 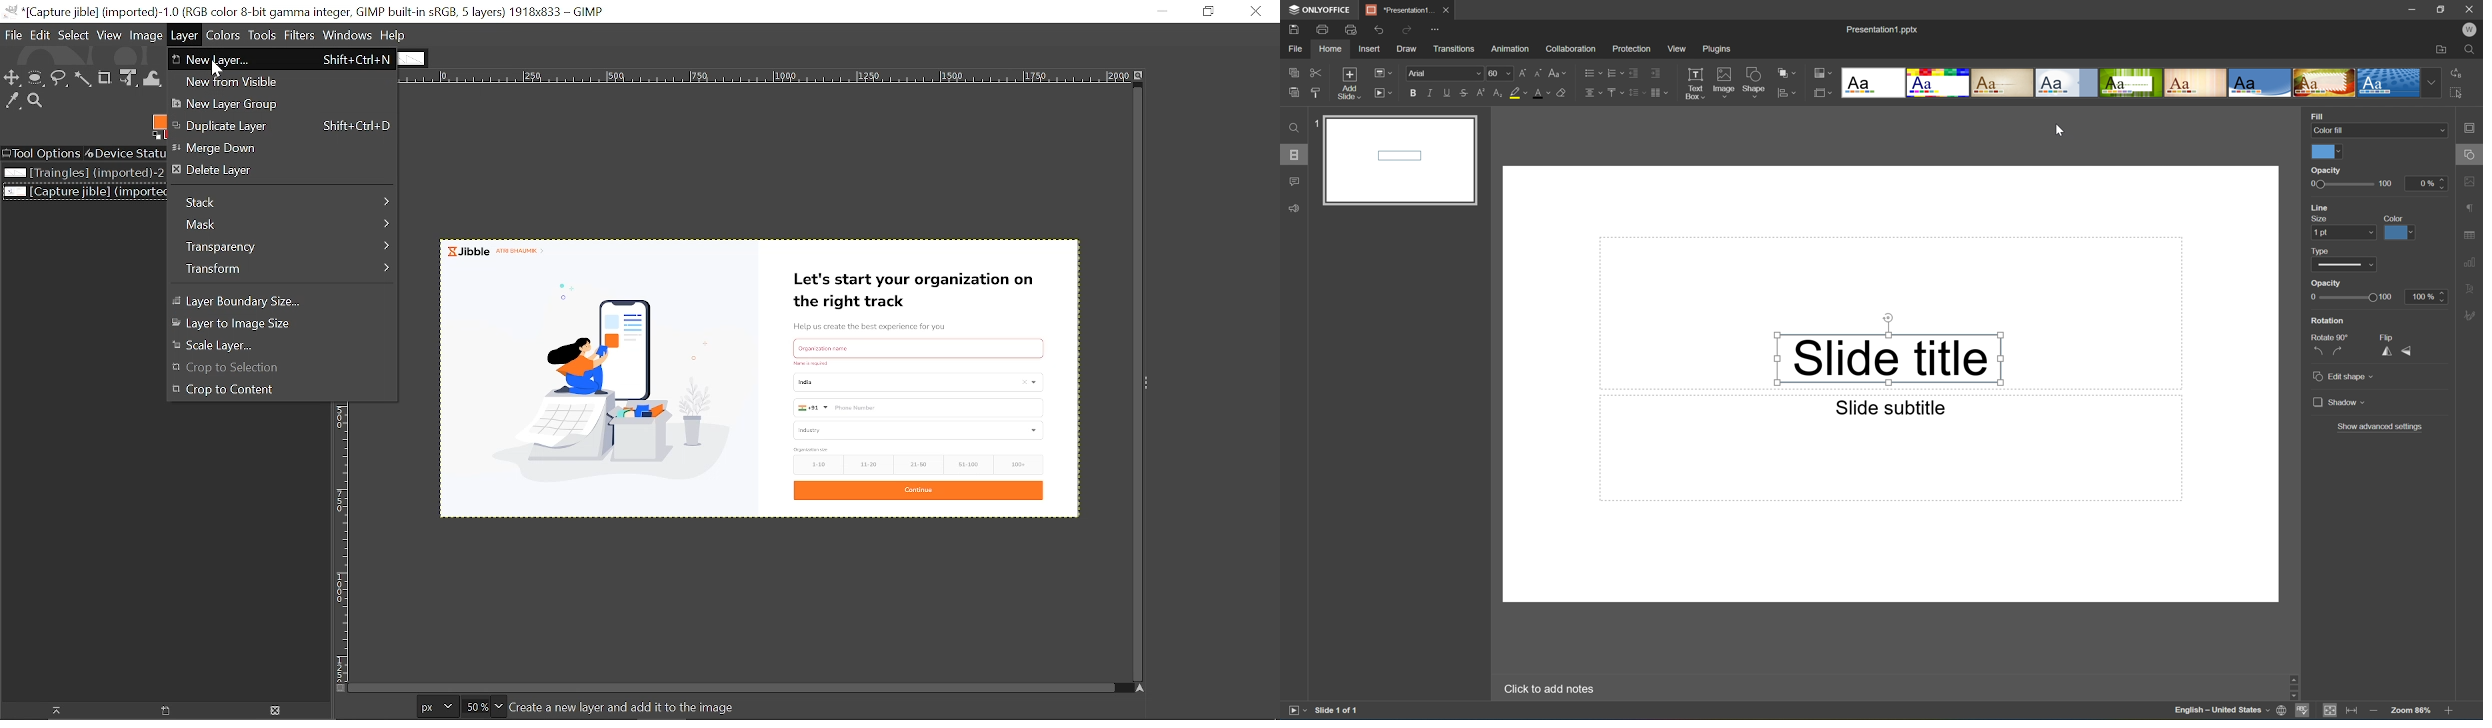 What do you see at coordinates (1543, 94) in the screenshot?
I see `Font color` at bounding box center [1543, 94].